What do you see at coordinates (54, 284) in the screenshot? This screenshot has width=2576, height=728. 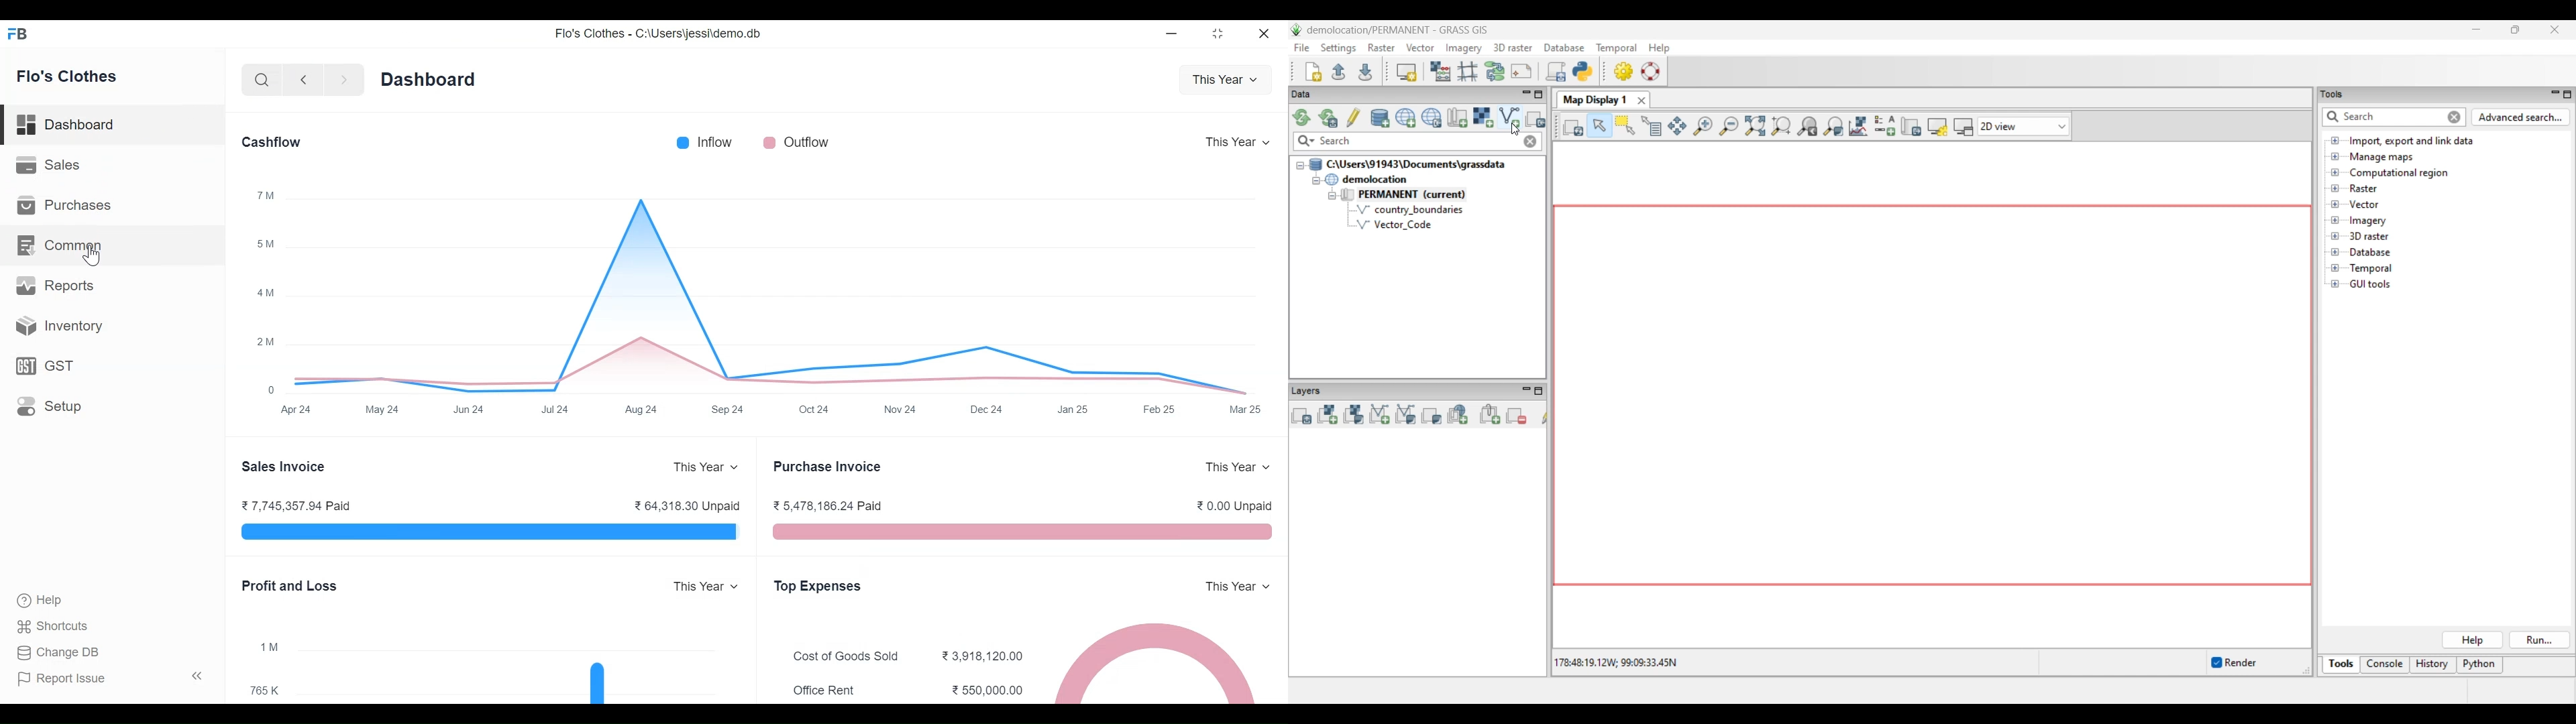 I see `Reports` at bounding box center [54, 284].